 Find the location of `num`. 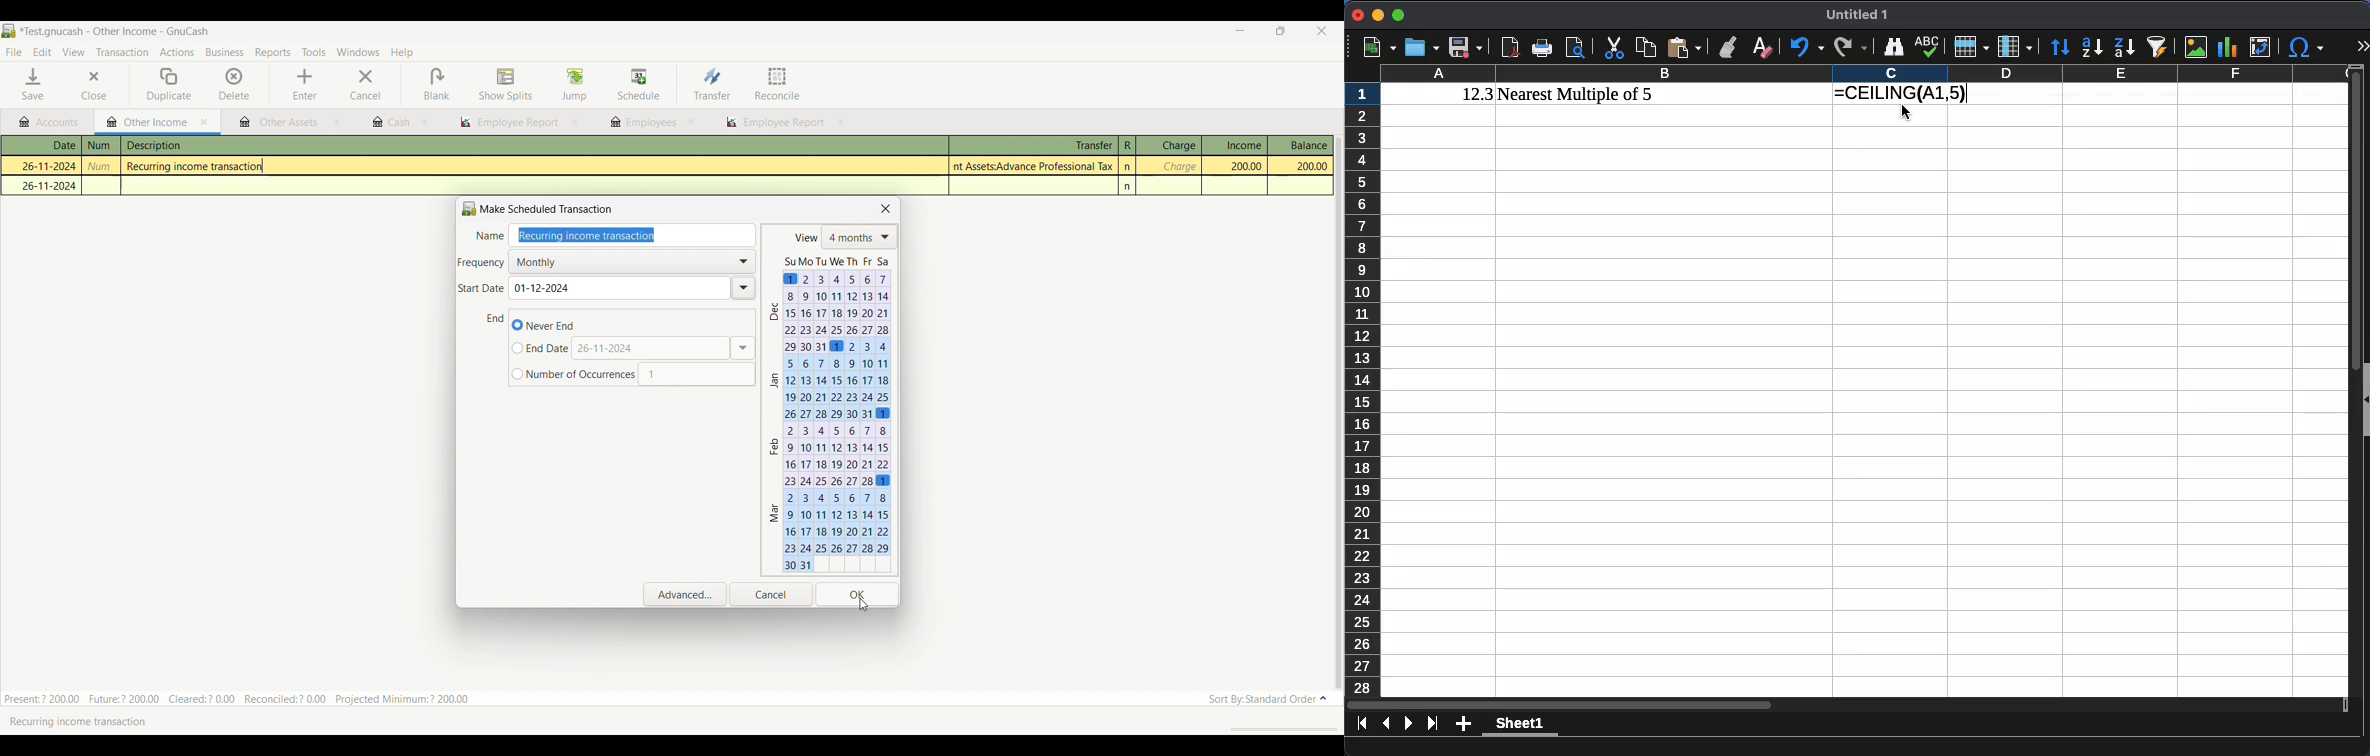

num is located at coordinates (102, 167).